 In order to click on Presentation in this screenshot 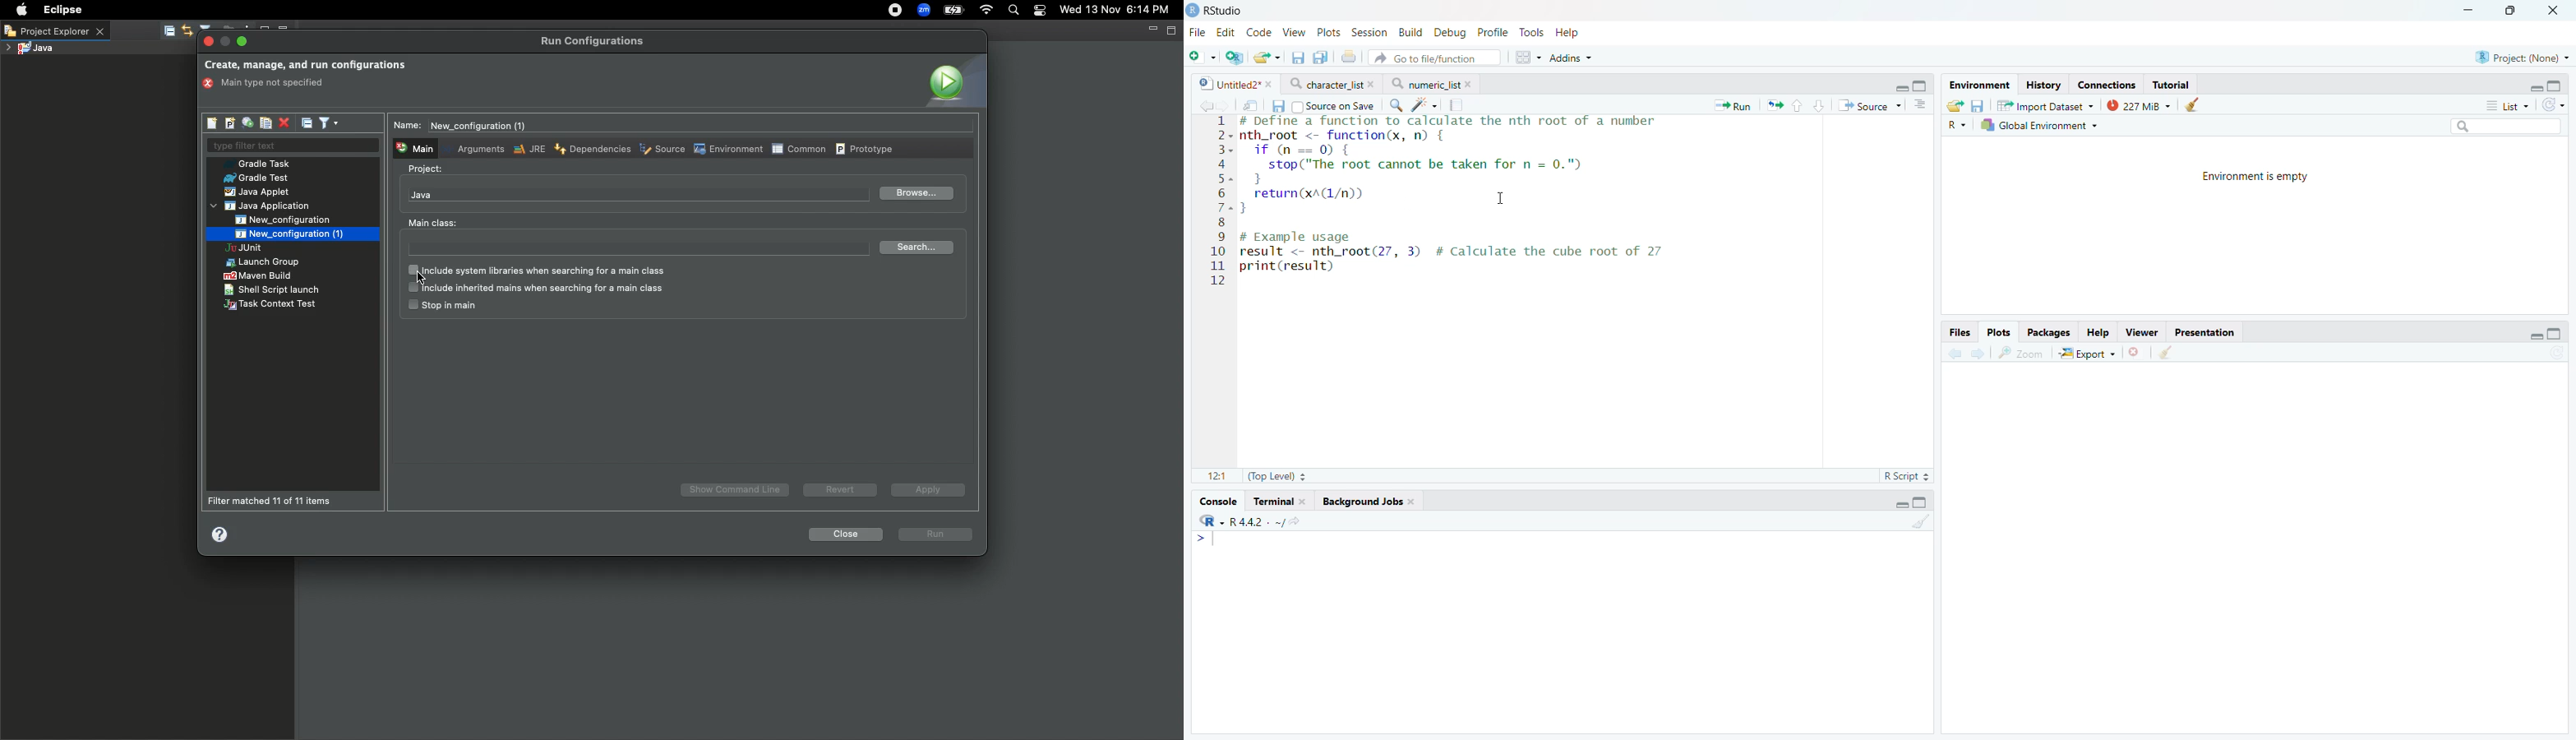, I will do `click(2205, 331)`.